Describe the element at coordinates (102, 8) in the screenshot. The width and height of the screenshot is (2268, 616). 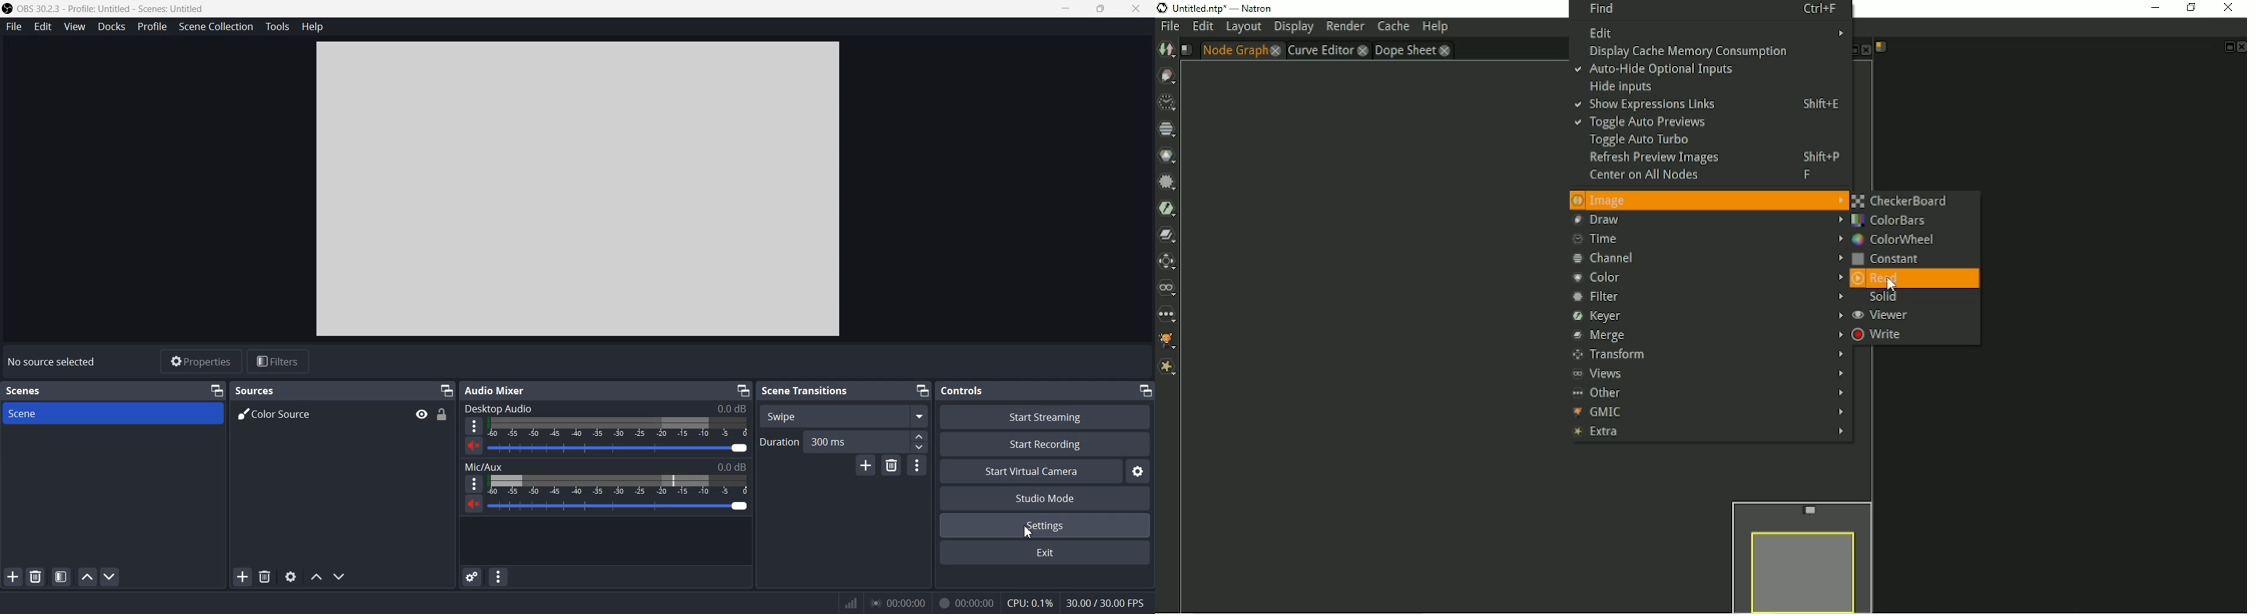
I see `Logo` at that location.